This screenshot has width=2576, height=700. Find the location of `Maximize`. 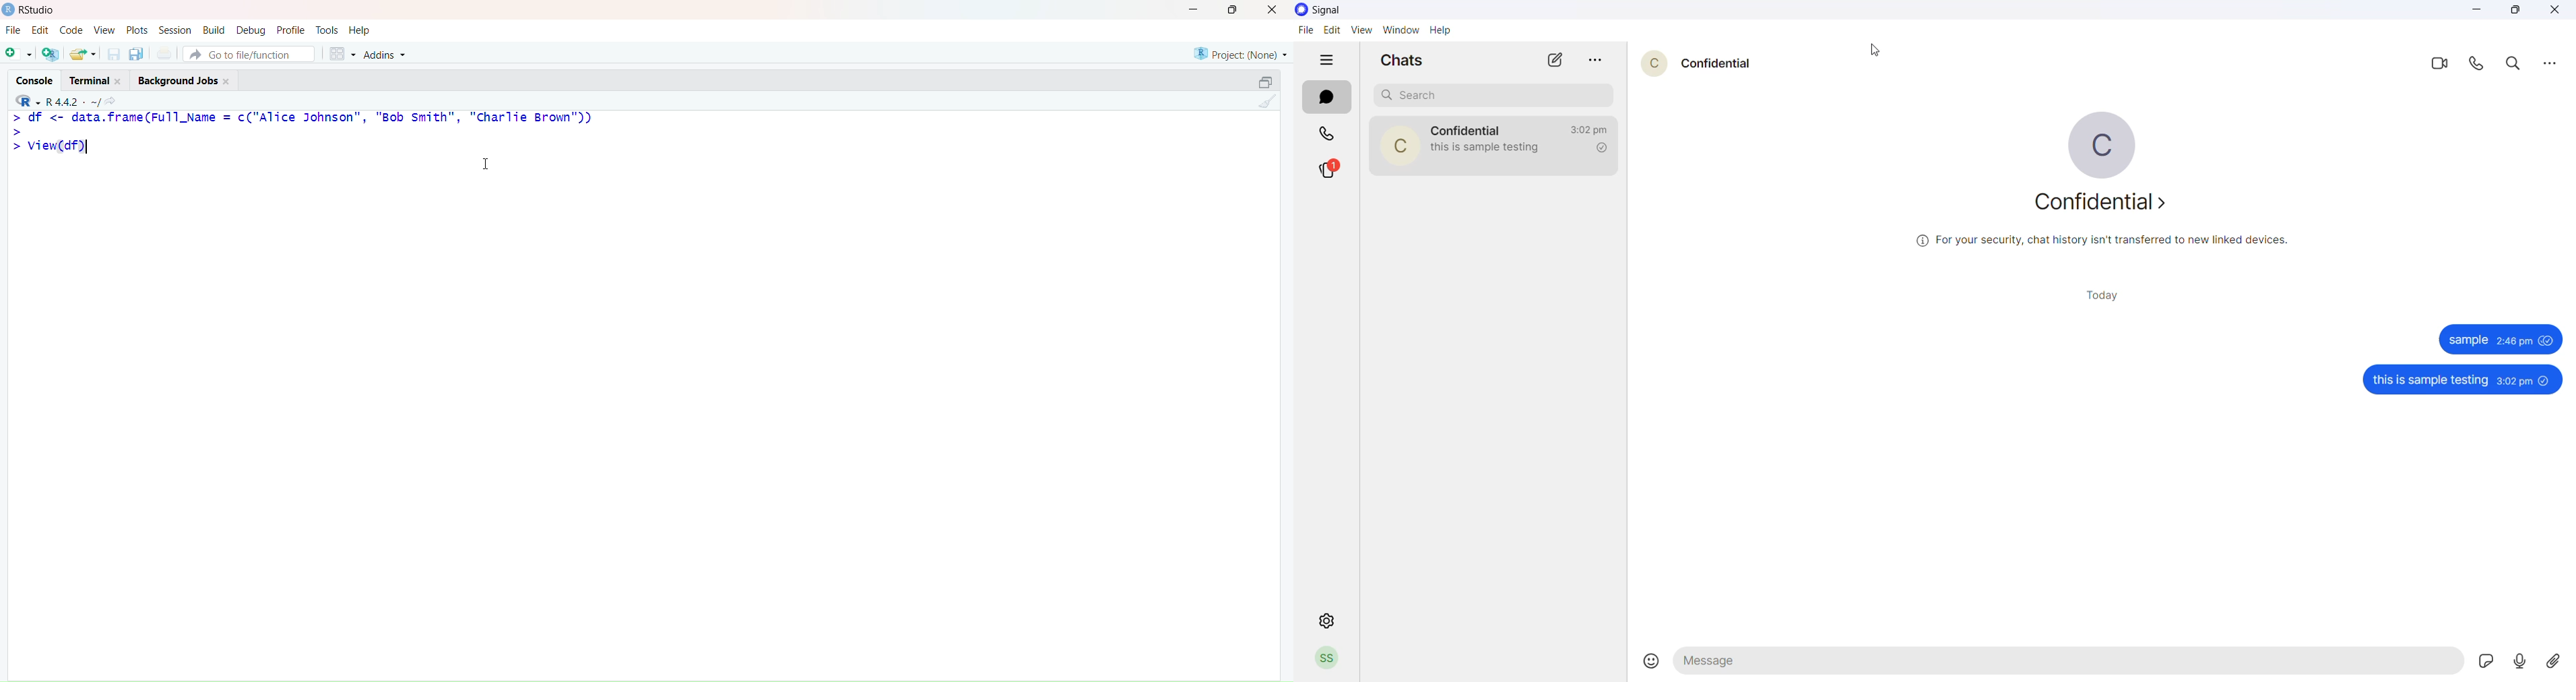

Maximize is located at coordinates (1233, 12).